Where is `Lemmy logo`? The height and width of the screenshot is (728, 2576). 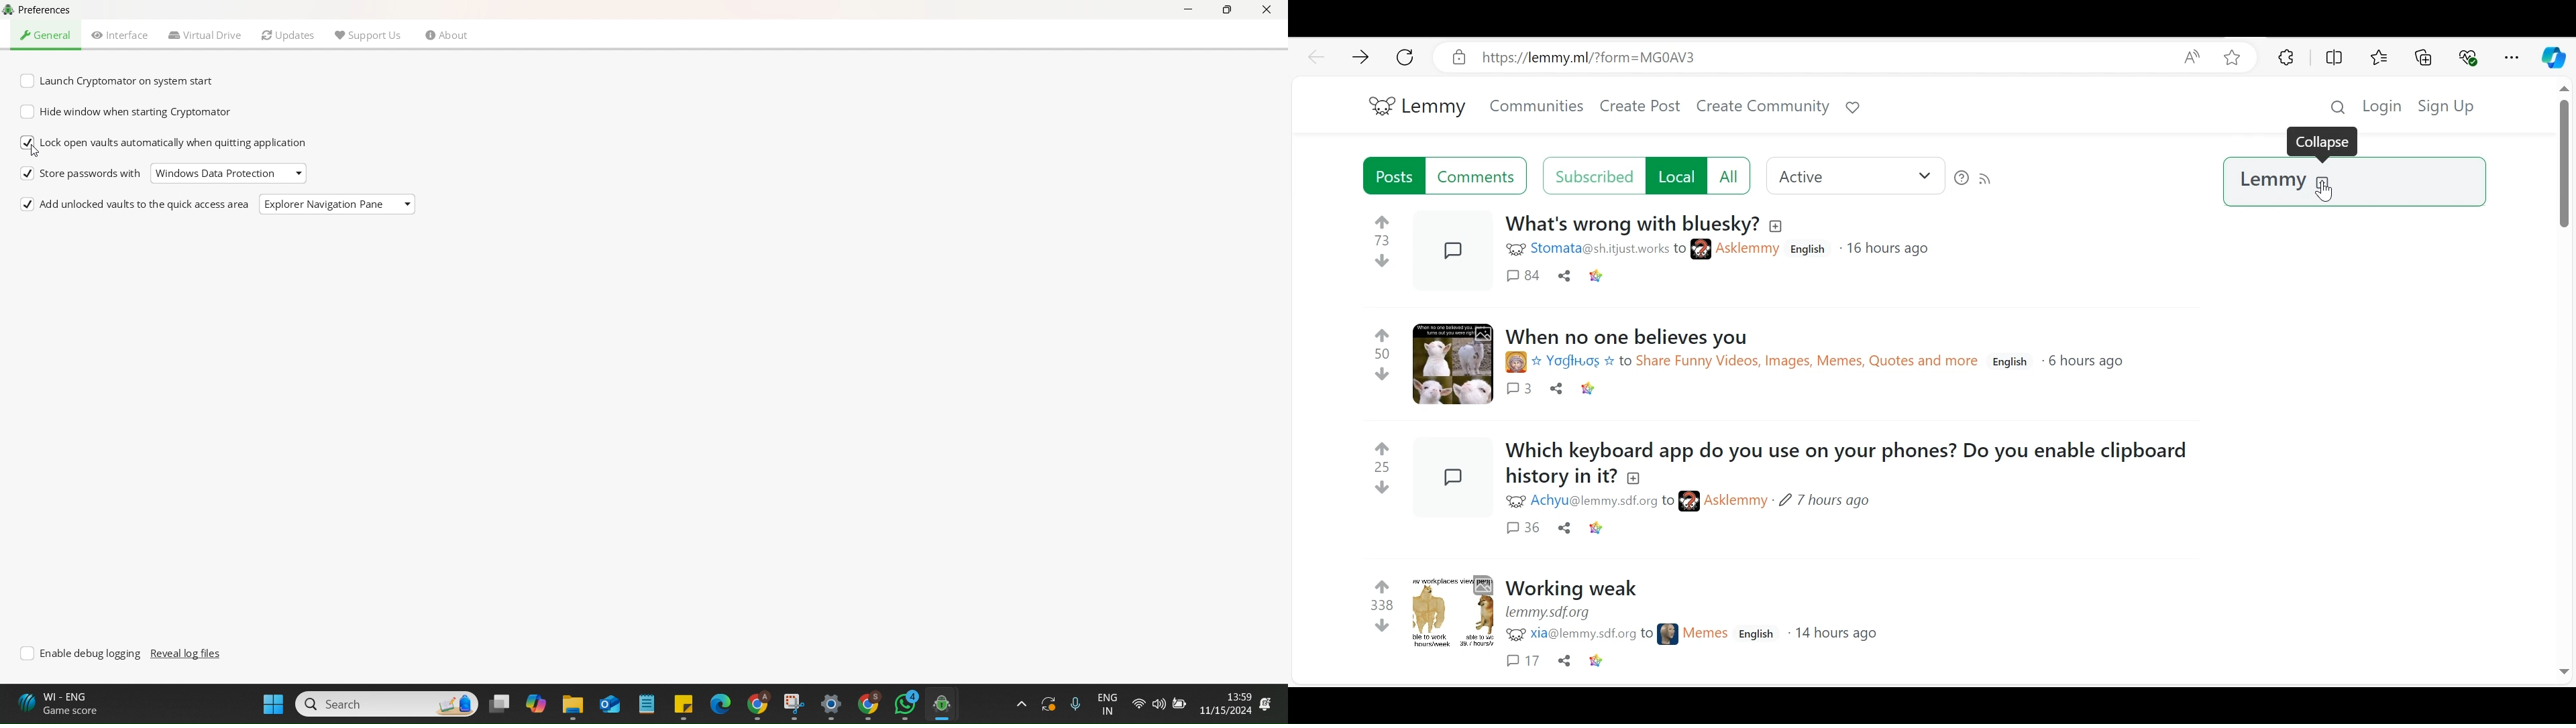
Lemmy logo is located at coordinates (1372, 105).